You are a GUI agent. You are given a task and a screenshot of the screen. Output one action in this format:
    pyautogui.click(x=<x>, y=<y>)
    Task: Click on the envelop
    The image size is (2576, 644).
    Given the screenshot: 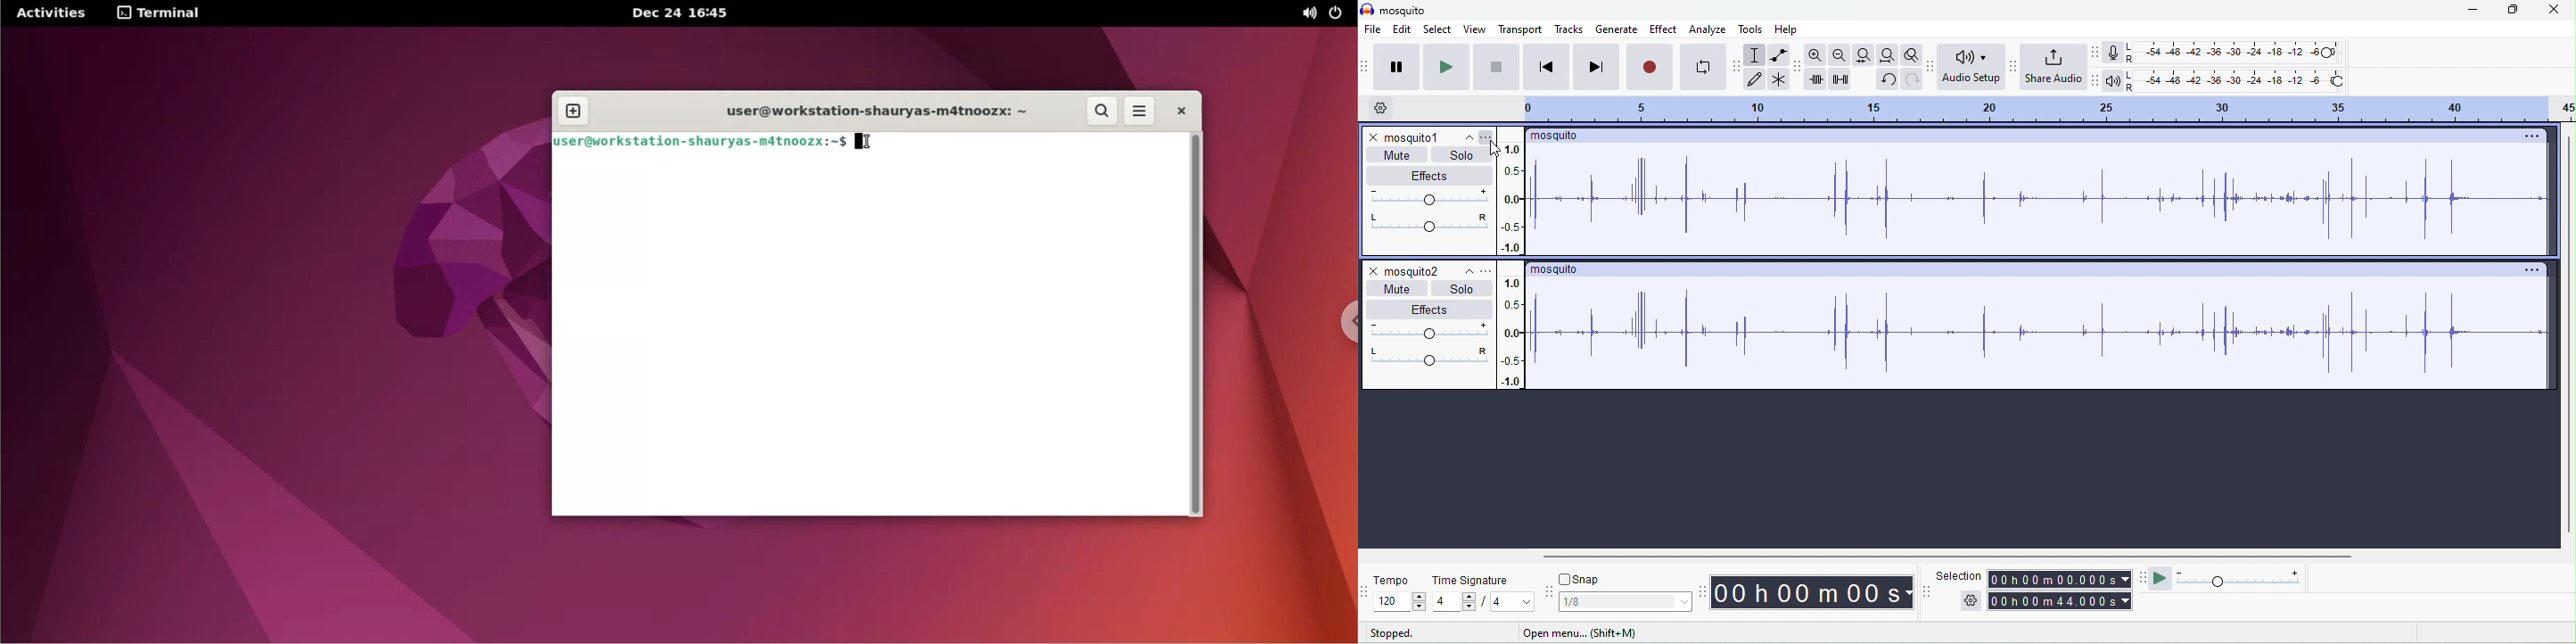 What is the action you would take?
    pyautogui.click(x=1779, y=54)
    